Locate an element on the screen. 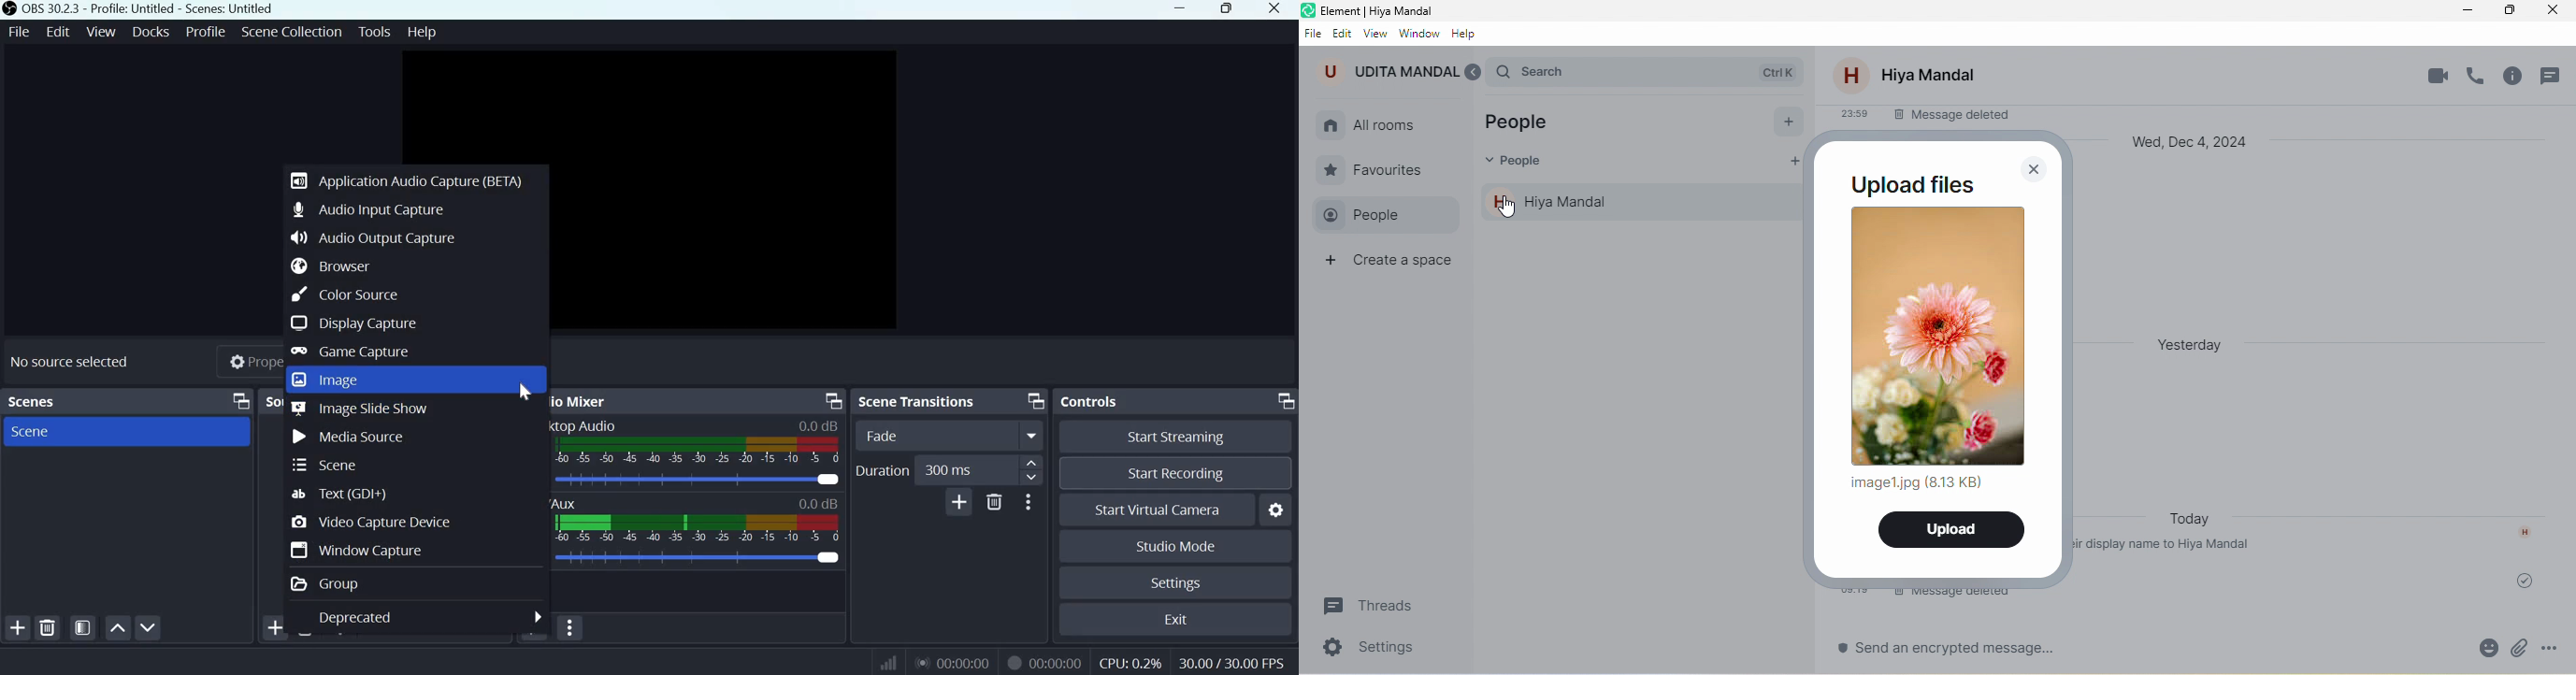 Image resolution: width=2576 pixels, height=700 pixels. Exit is located at coordinates (1177, 618).